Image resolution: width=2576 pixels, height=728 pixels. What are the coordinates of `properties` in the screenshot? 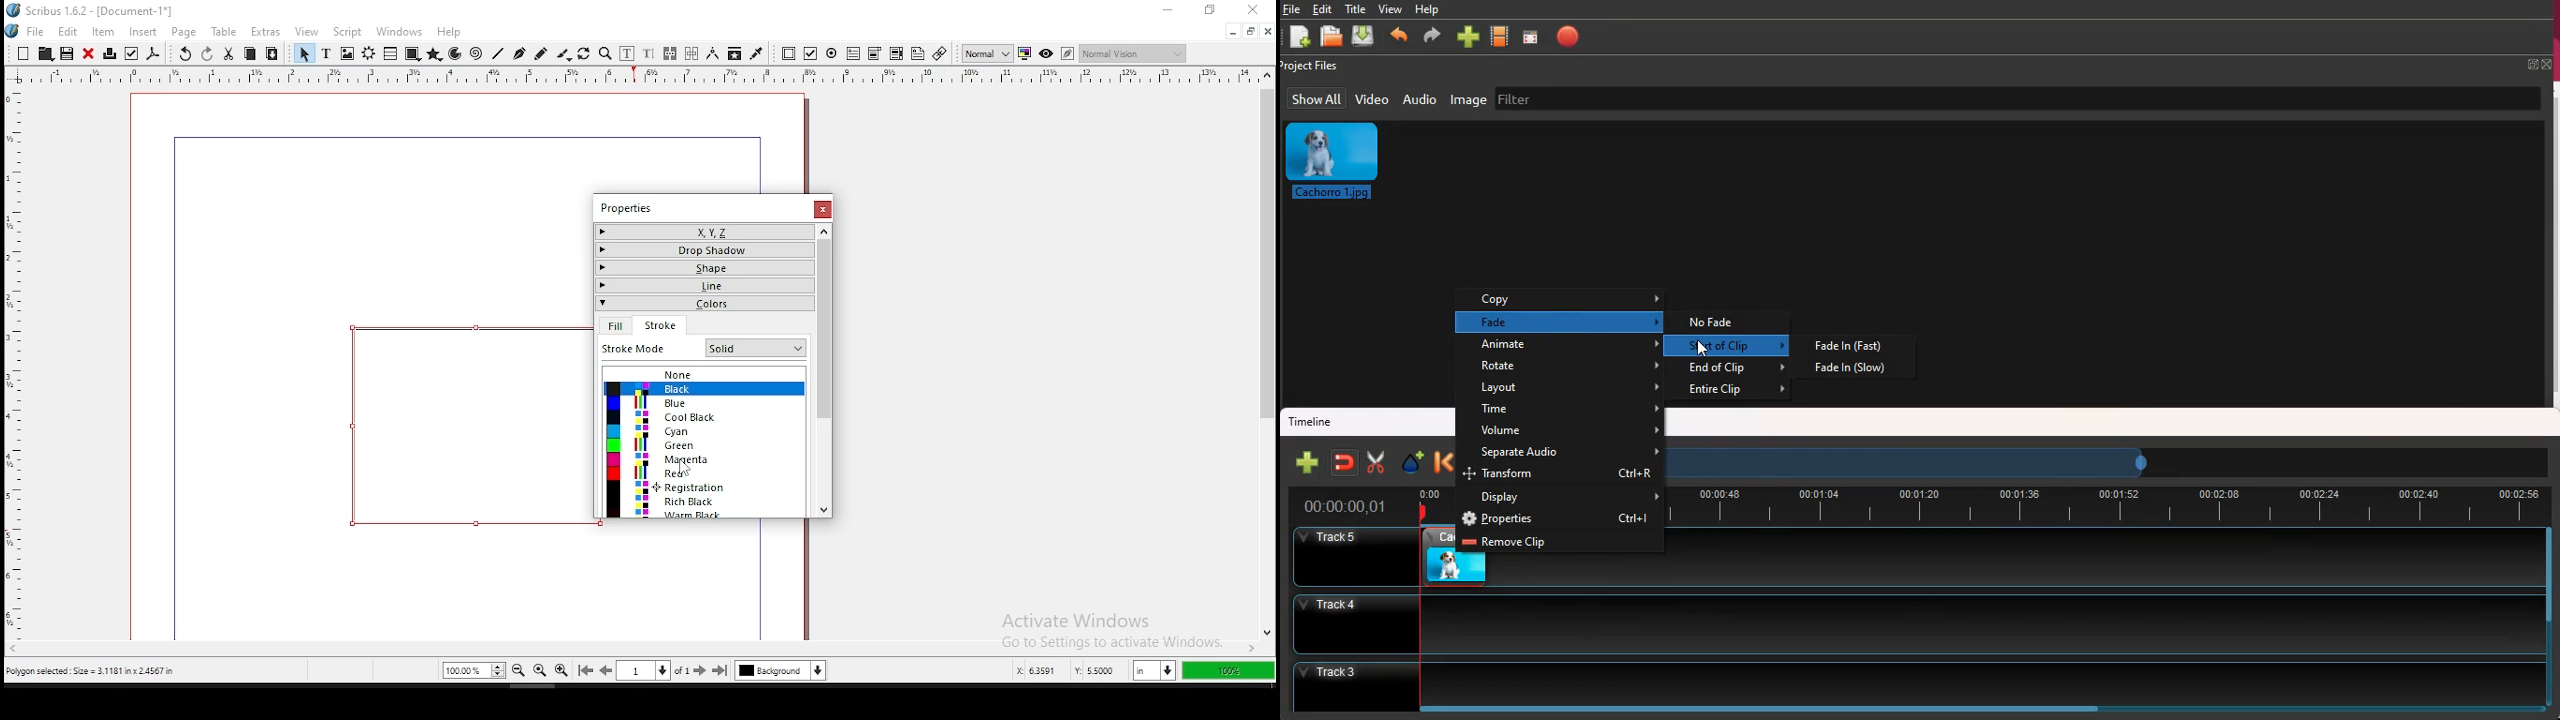 It's located at (625, 208).